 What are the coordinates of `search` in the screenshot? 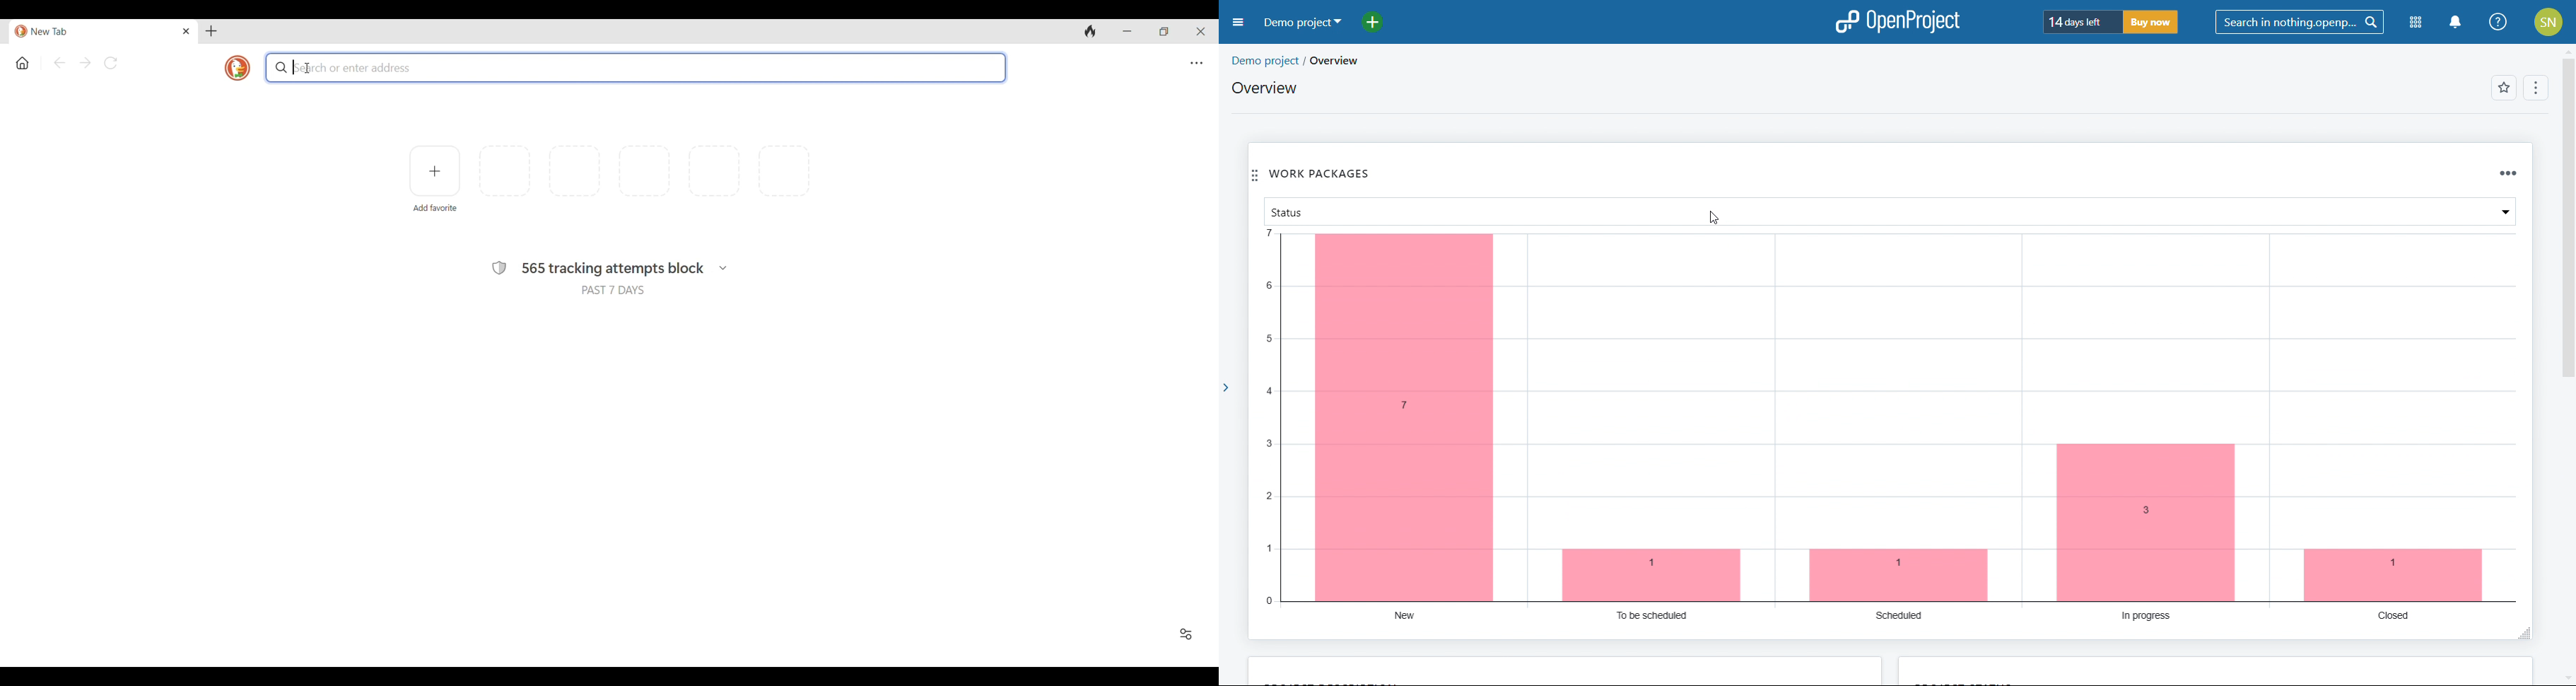 It's located at (2300, 23).